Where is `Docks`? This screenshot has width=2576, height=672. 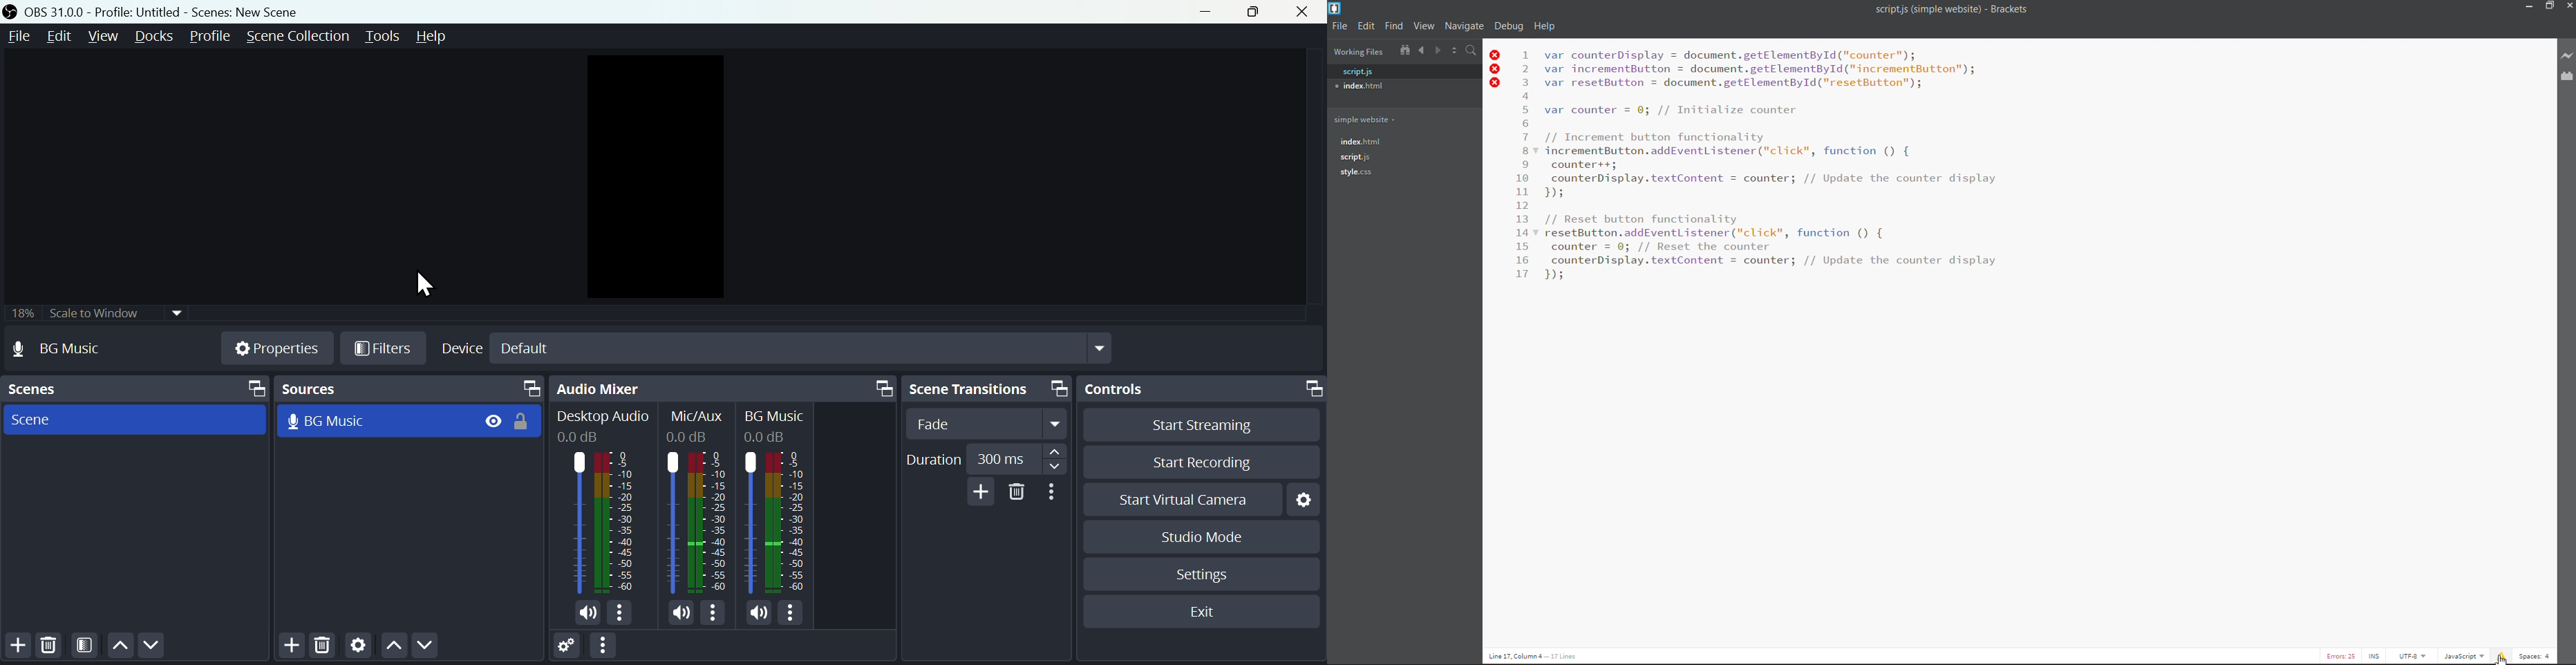
Docks is located at coordinates (153, 35).